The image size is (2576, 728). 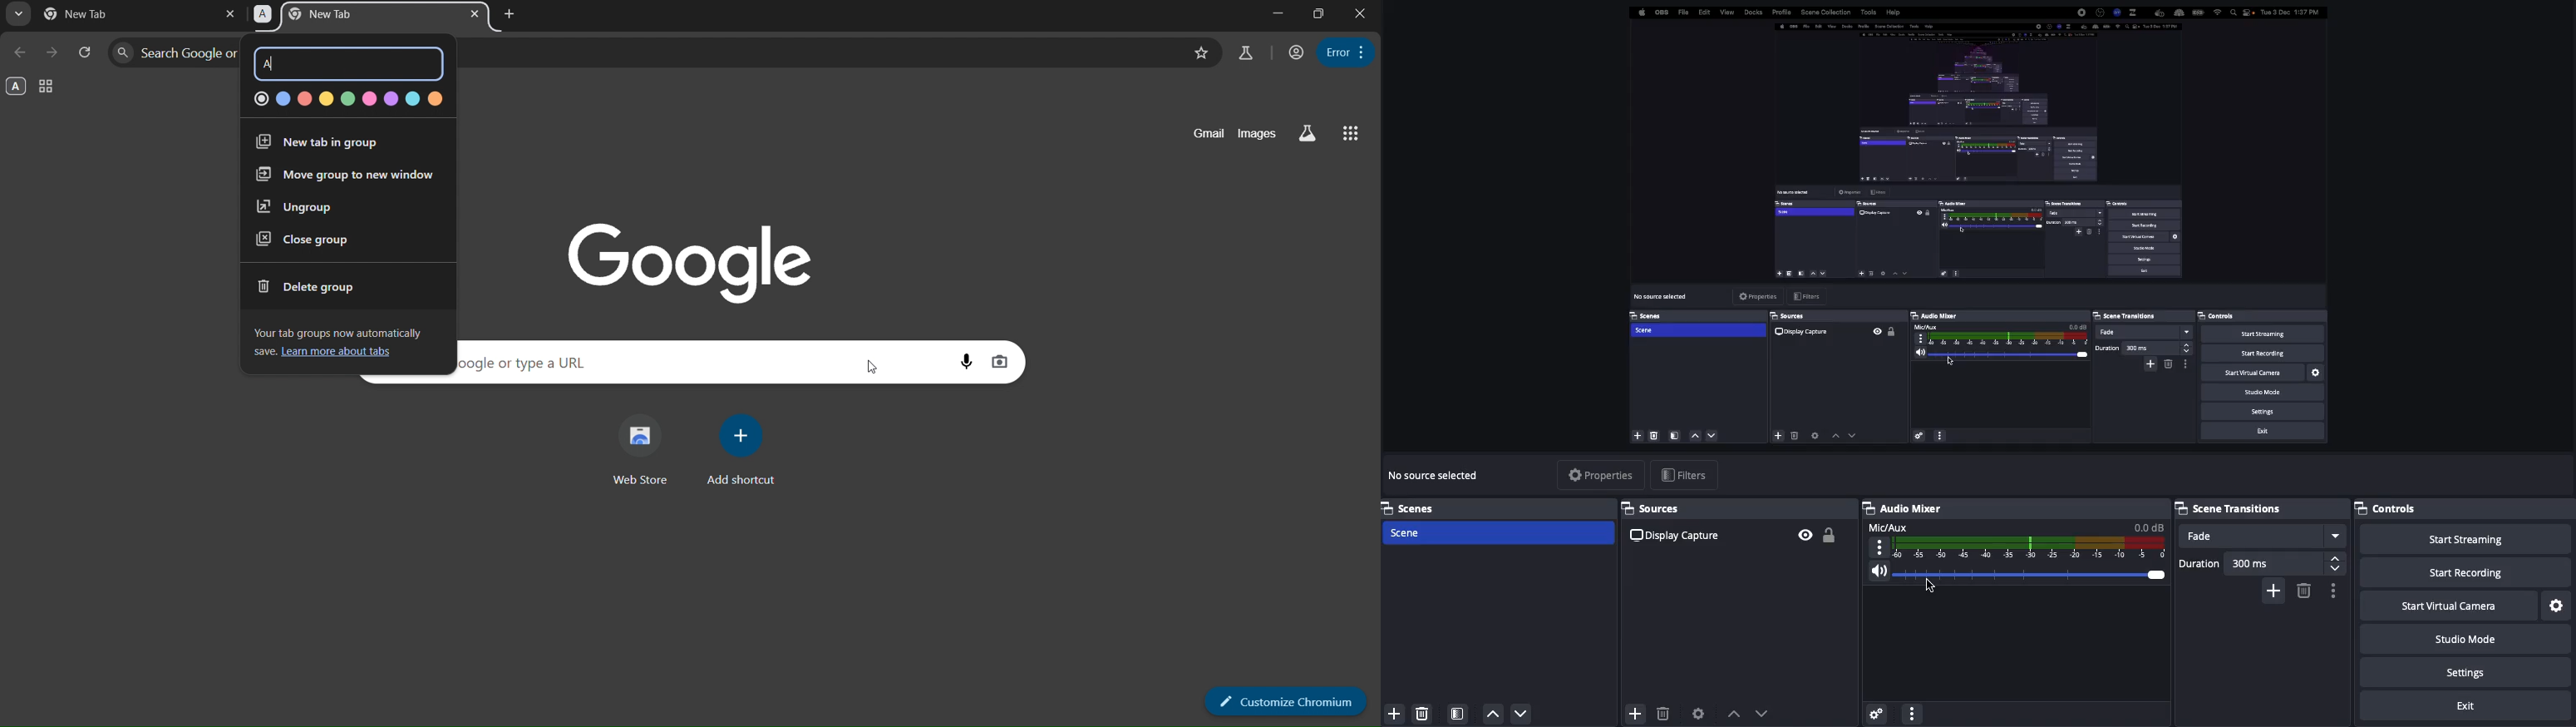 I want to click on A group - opened, so click(x=14, y=87).